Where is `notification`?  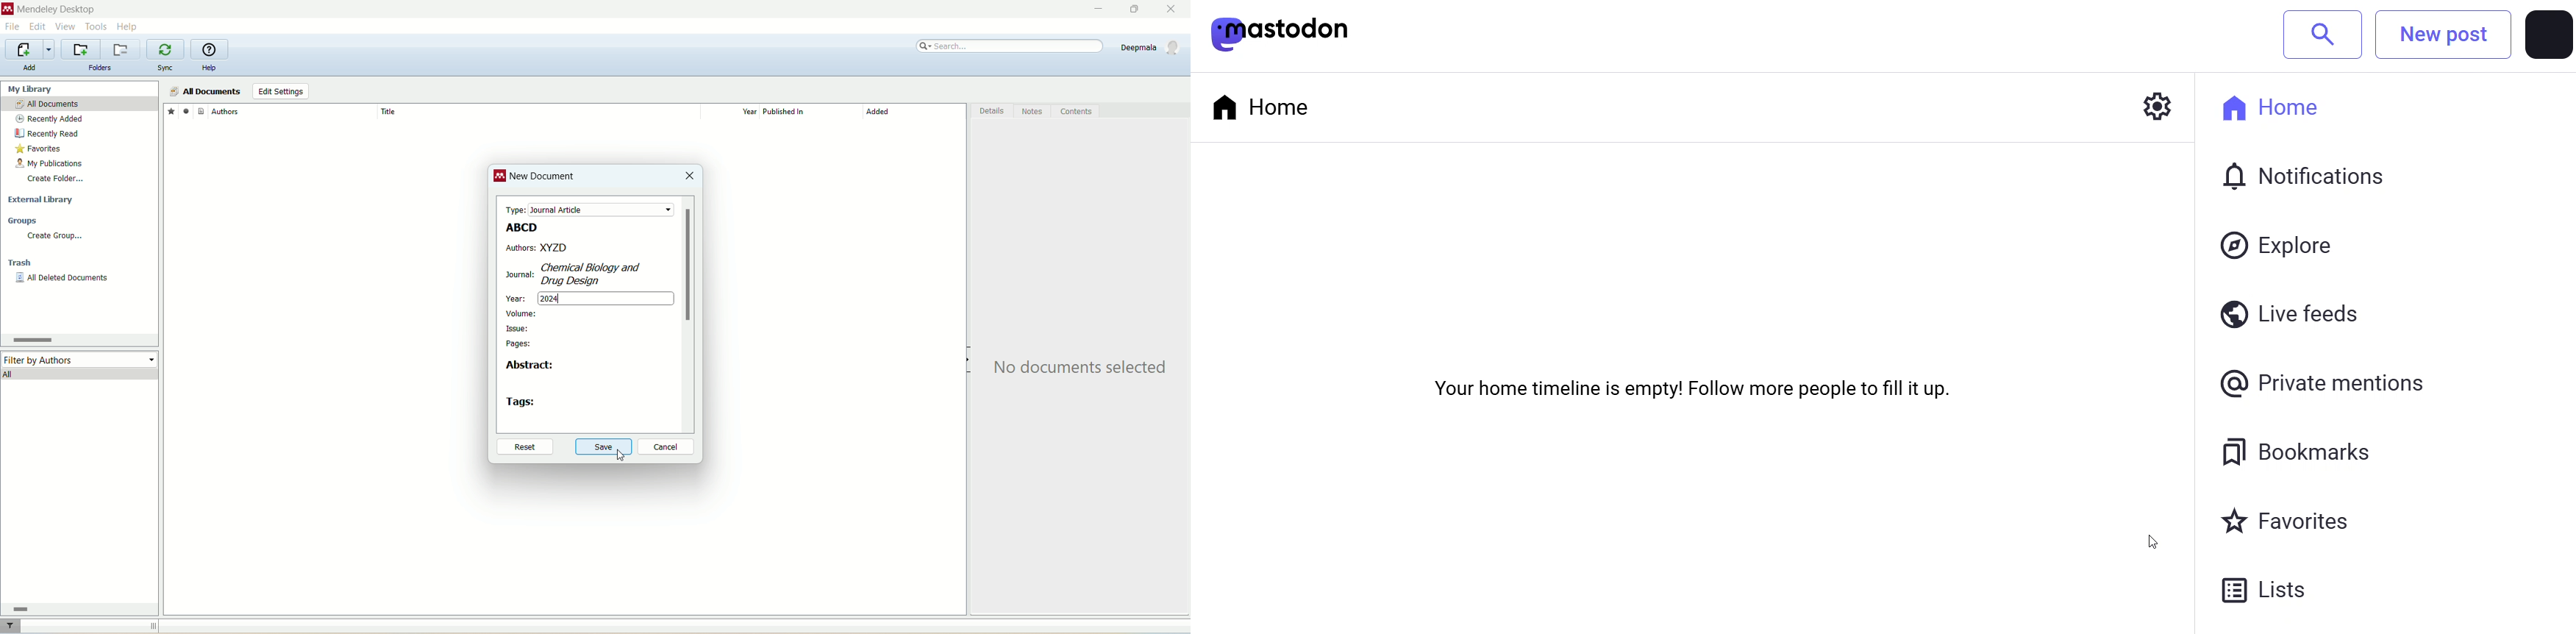 notification is located at coordinates (2298, 174).